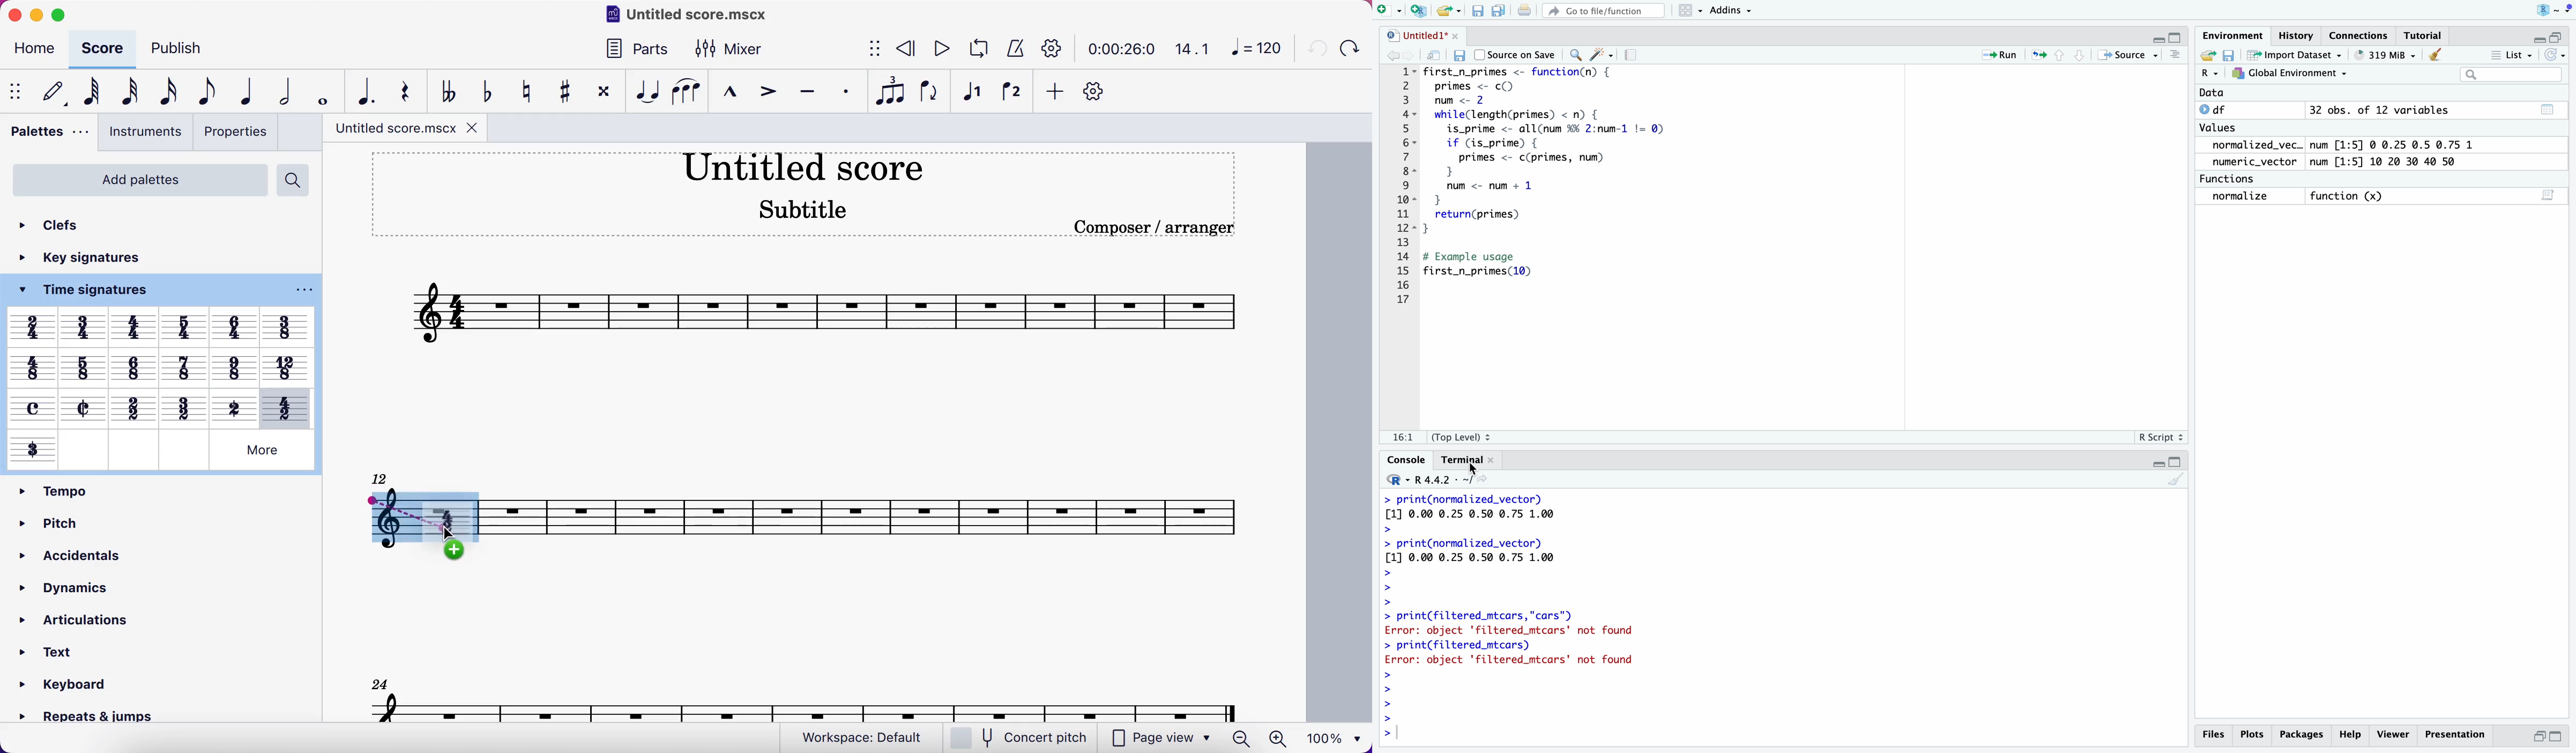 This screenshot has height=756, width=2576. What do you see at coordinates (2432, 34) in the screenshot?
I see `Tutorial` at bounding box center [2432, 34].